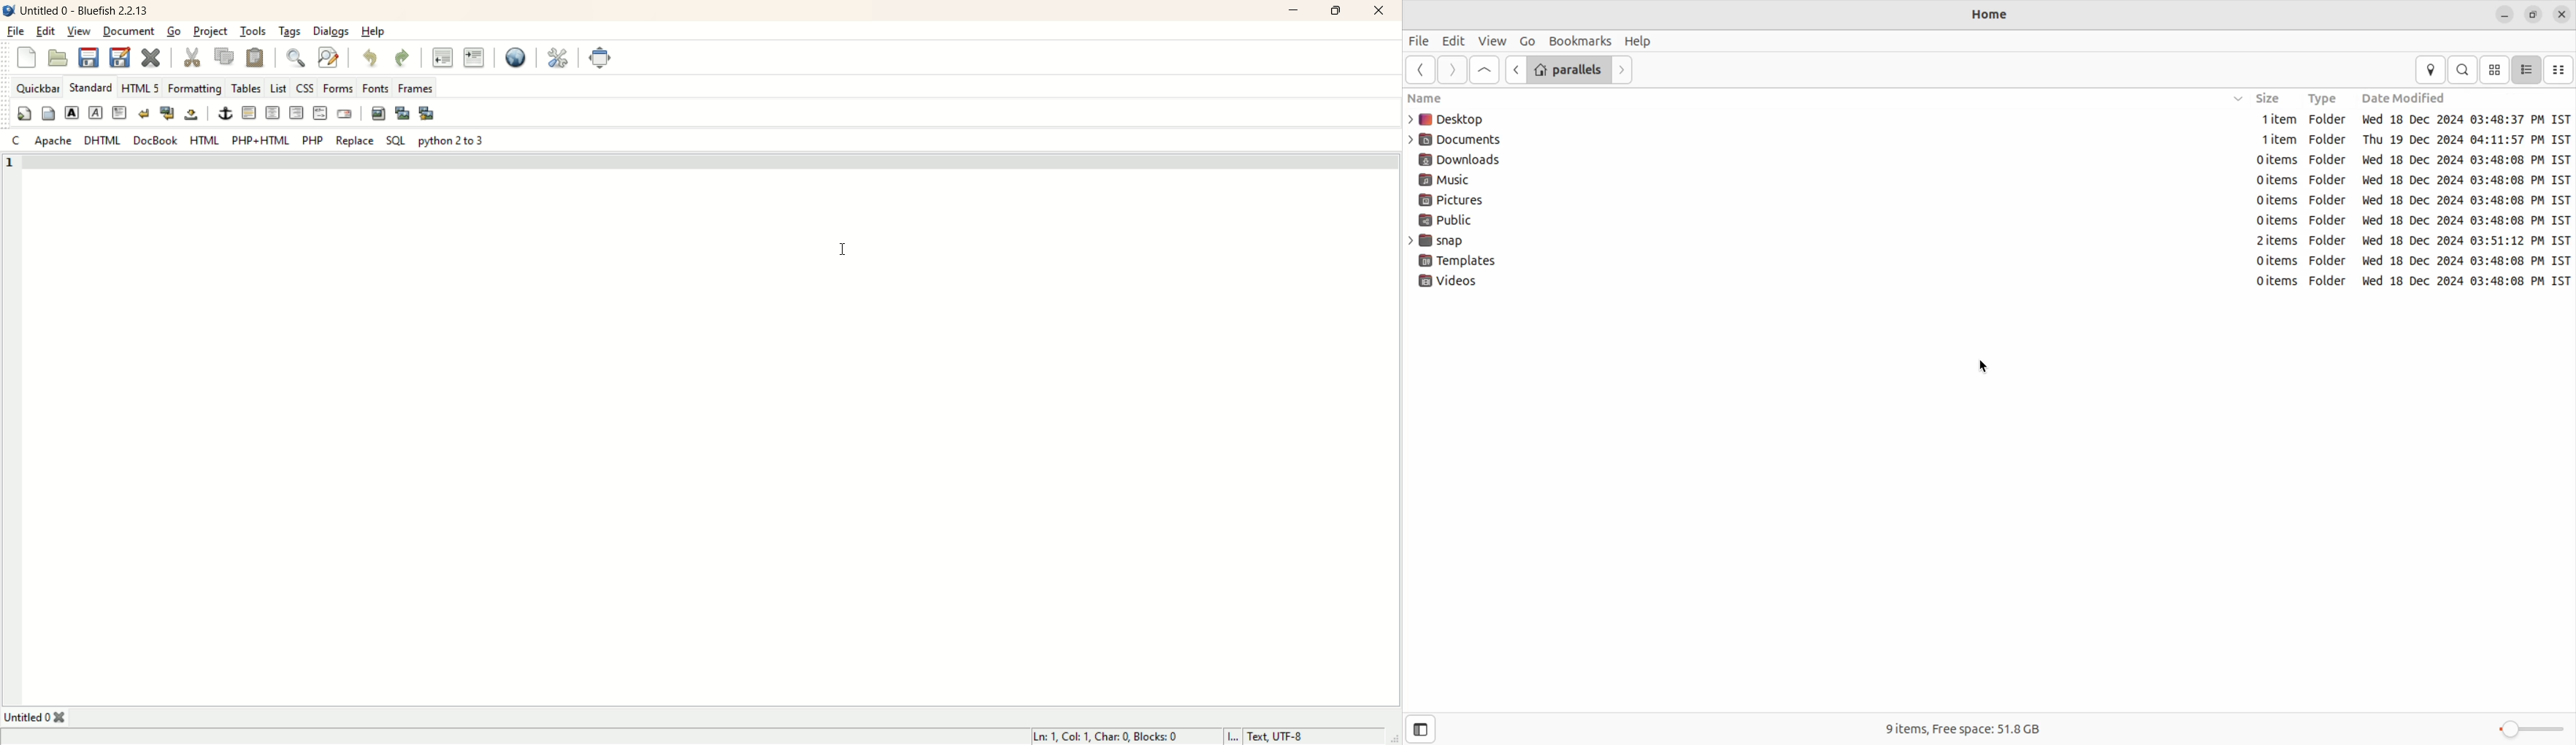 Image resolution: width=2576 pixels, height=756 pixels. What do you see at coordinates (129, 30) in the screenshot?
I see `document` at bounding box center [129, 30].